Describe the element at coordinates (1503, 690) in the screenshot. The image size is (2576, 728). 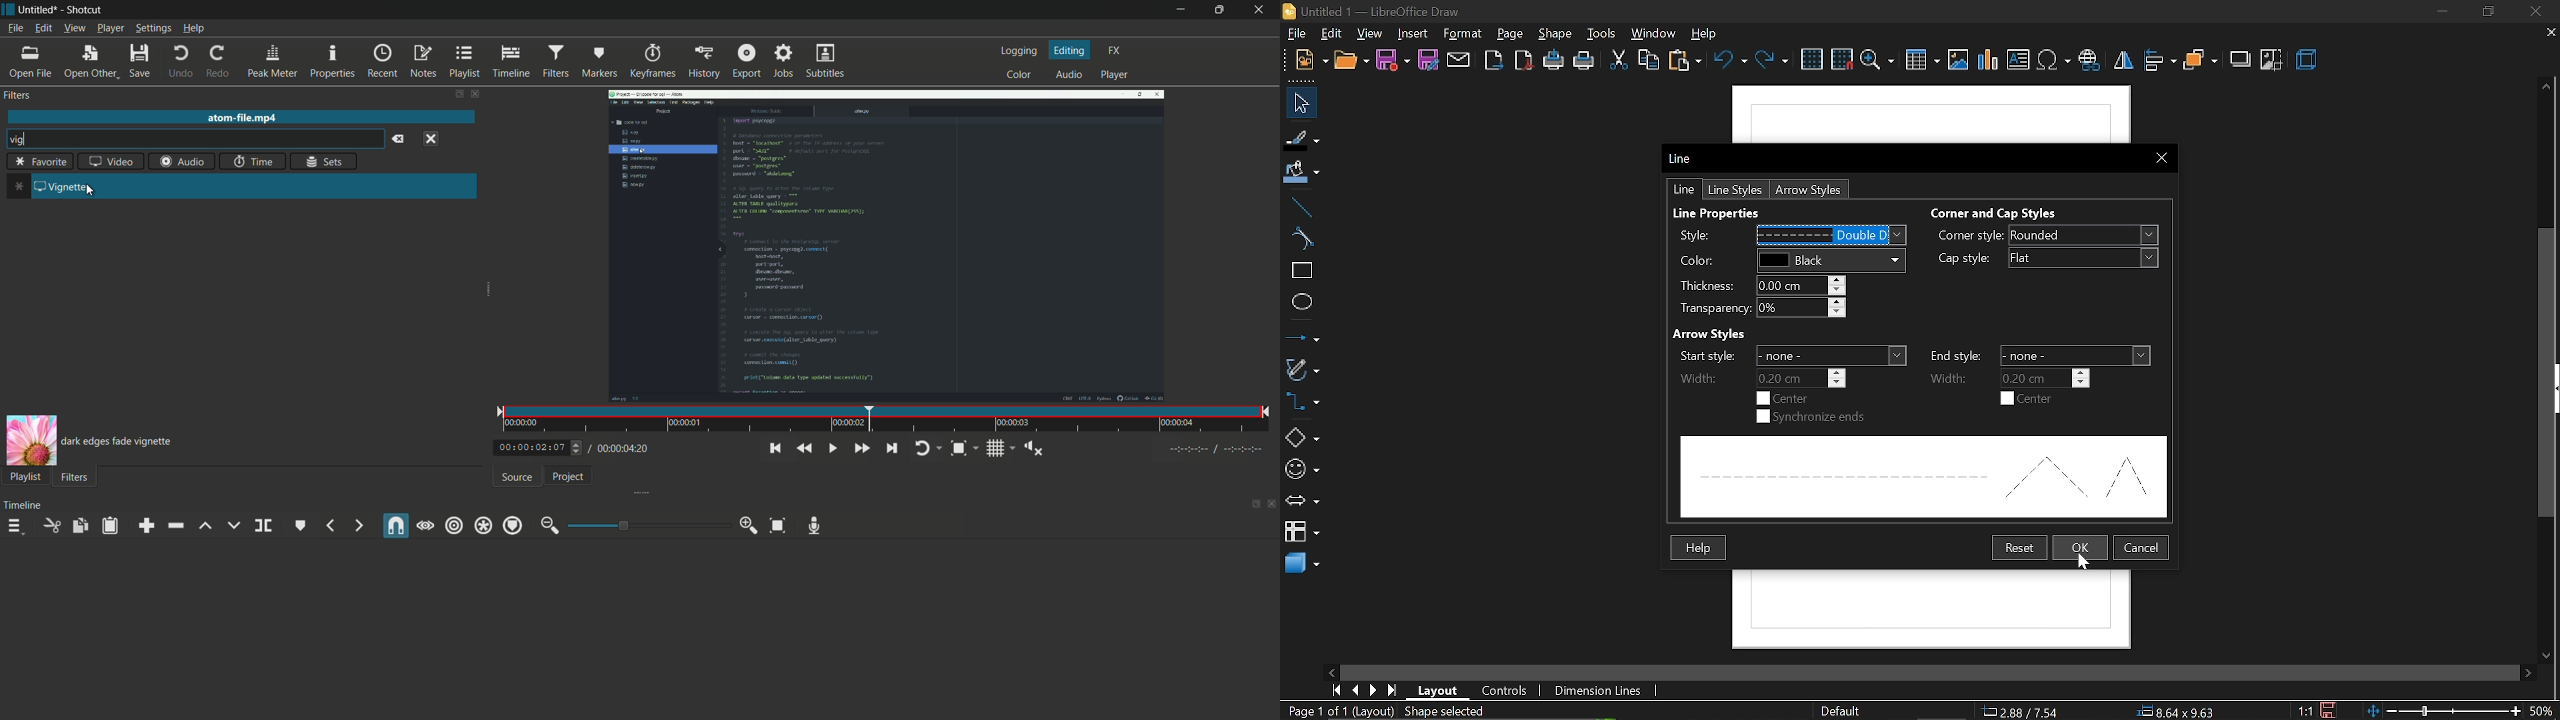
I see `controls` at that location.